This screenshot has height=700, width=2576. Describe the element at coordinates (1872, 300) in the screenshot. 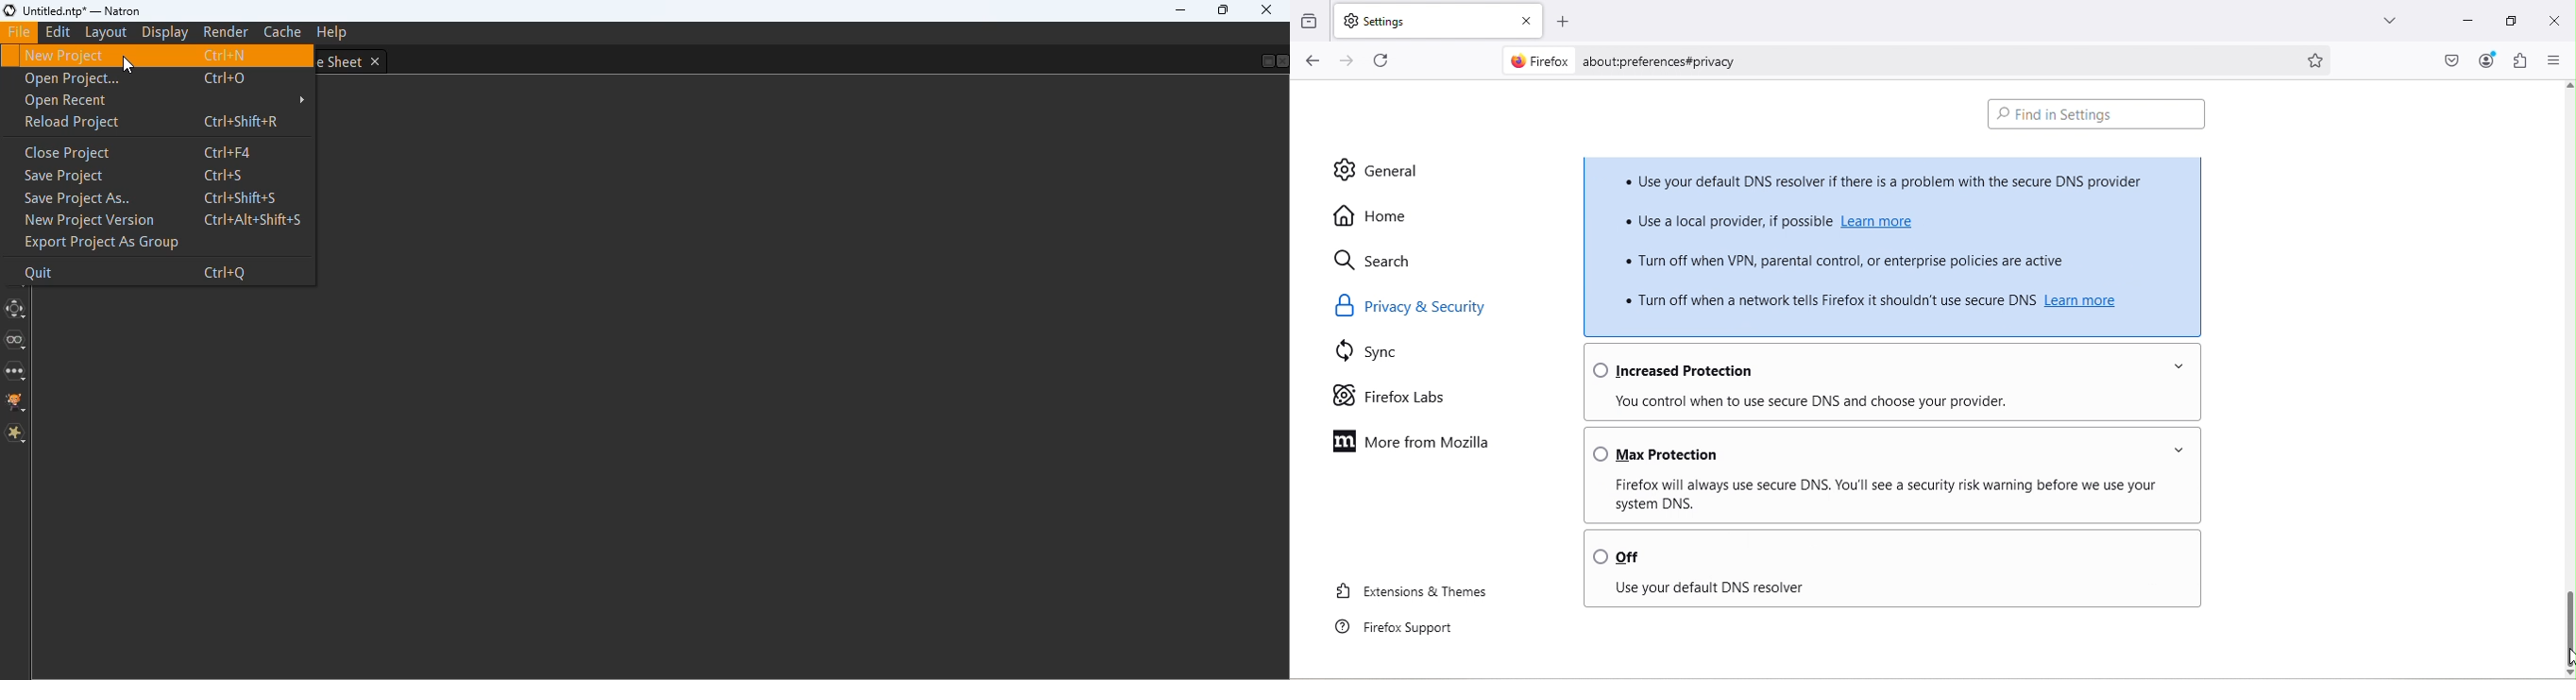

I see `» Tum off when a network tells Firefox it shouldn't use secure DNS Learn more` at that location.